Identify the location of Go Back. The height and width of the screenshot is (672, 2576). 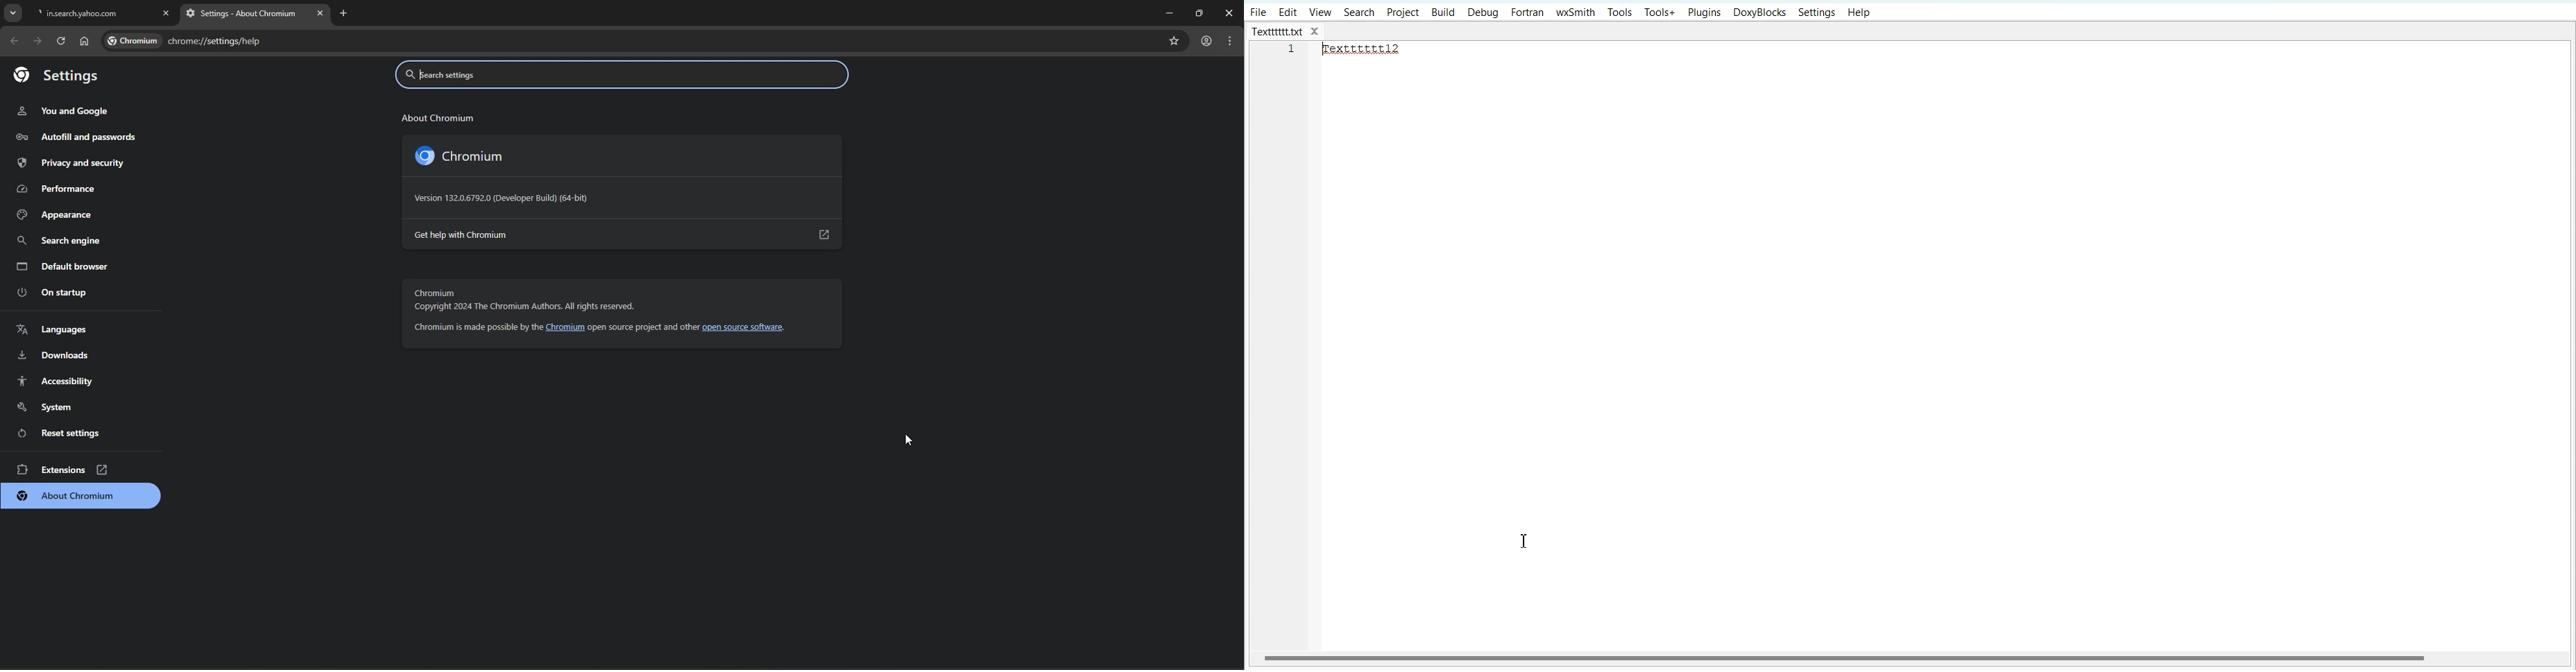
(14, 41).